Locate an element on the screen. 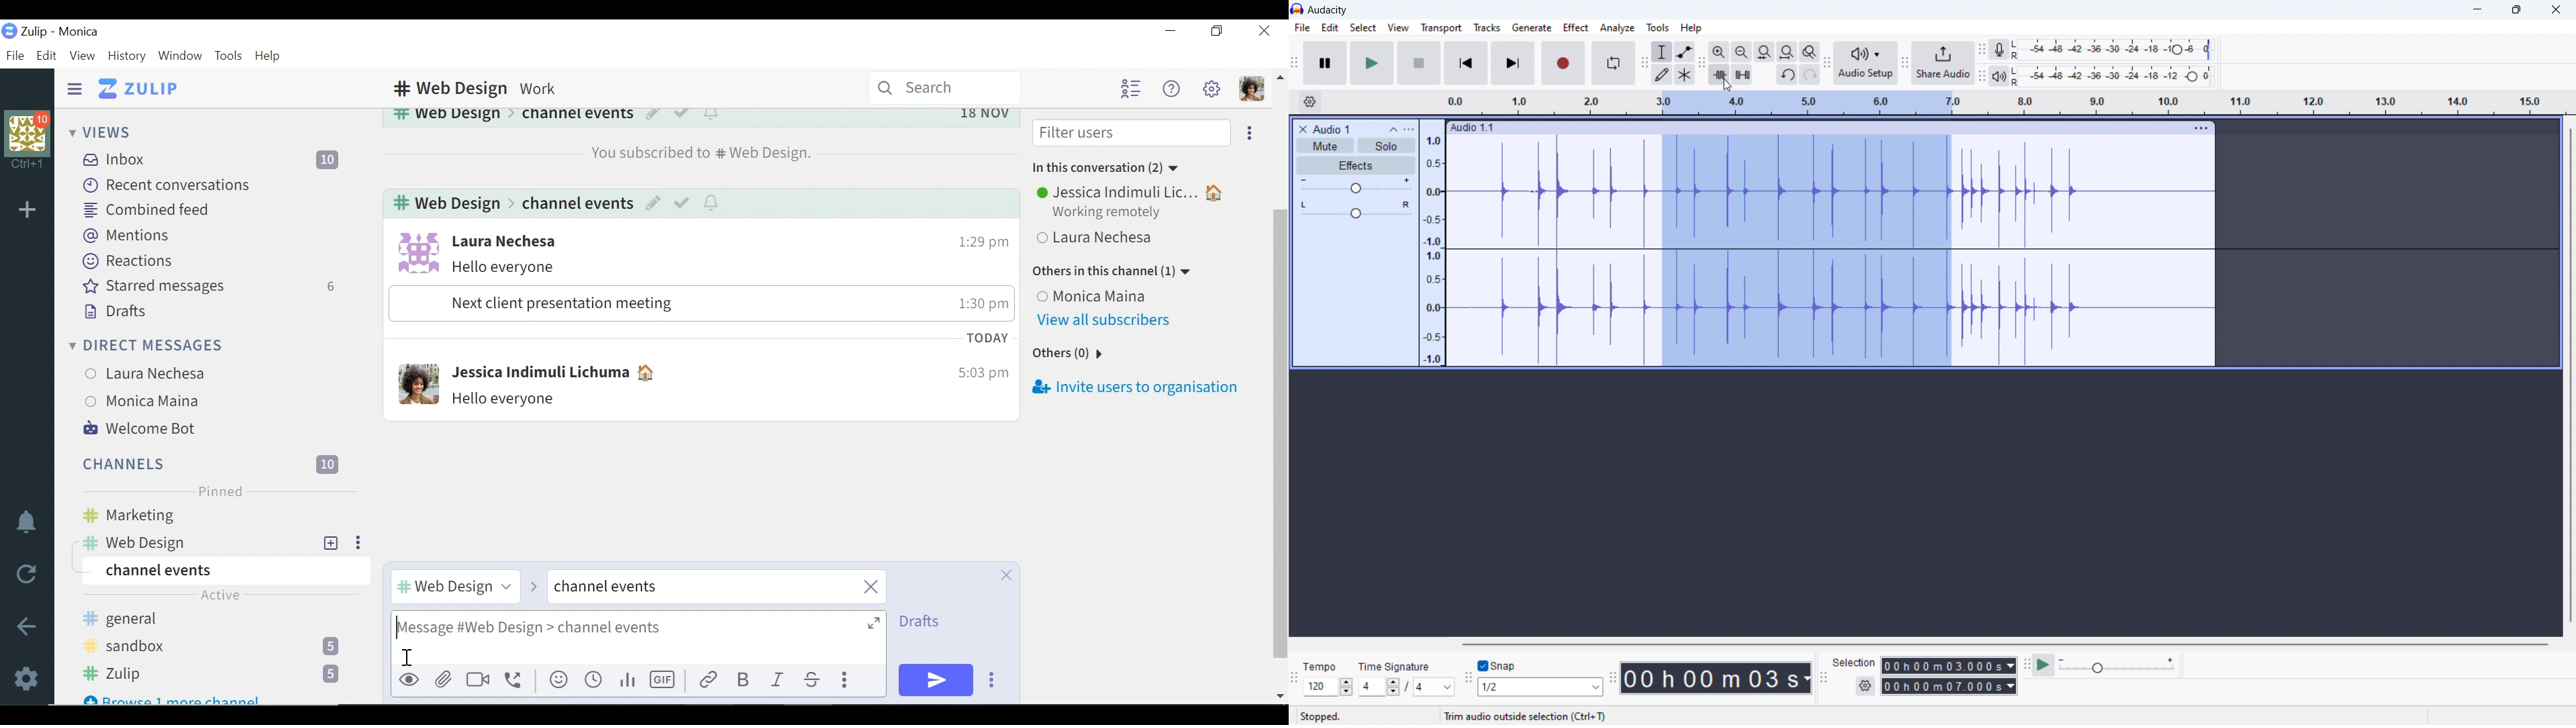 The width and height of the screenshot is (2576, 728). select is located at coordinates (1363, 27).